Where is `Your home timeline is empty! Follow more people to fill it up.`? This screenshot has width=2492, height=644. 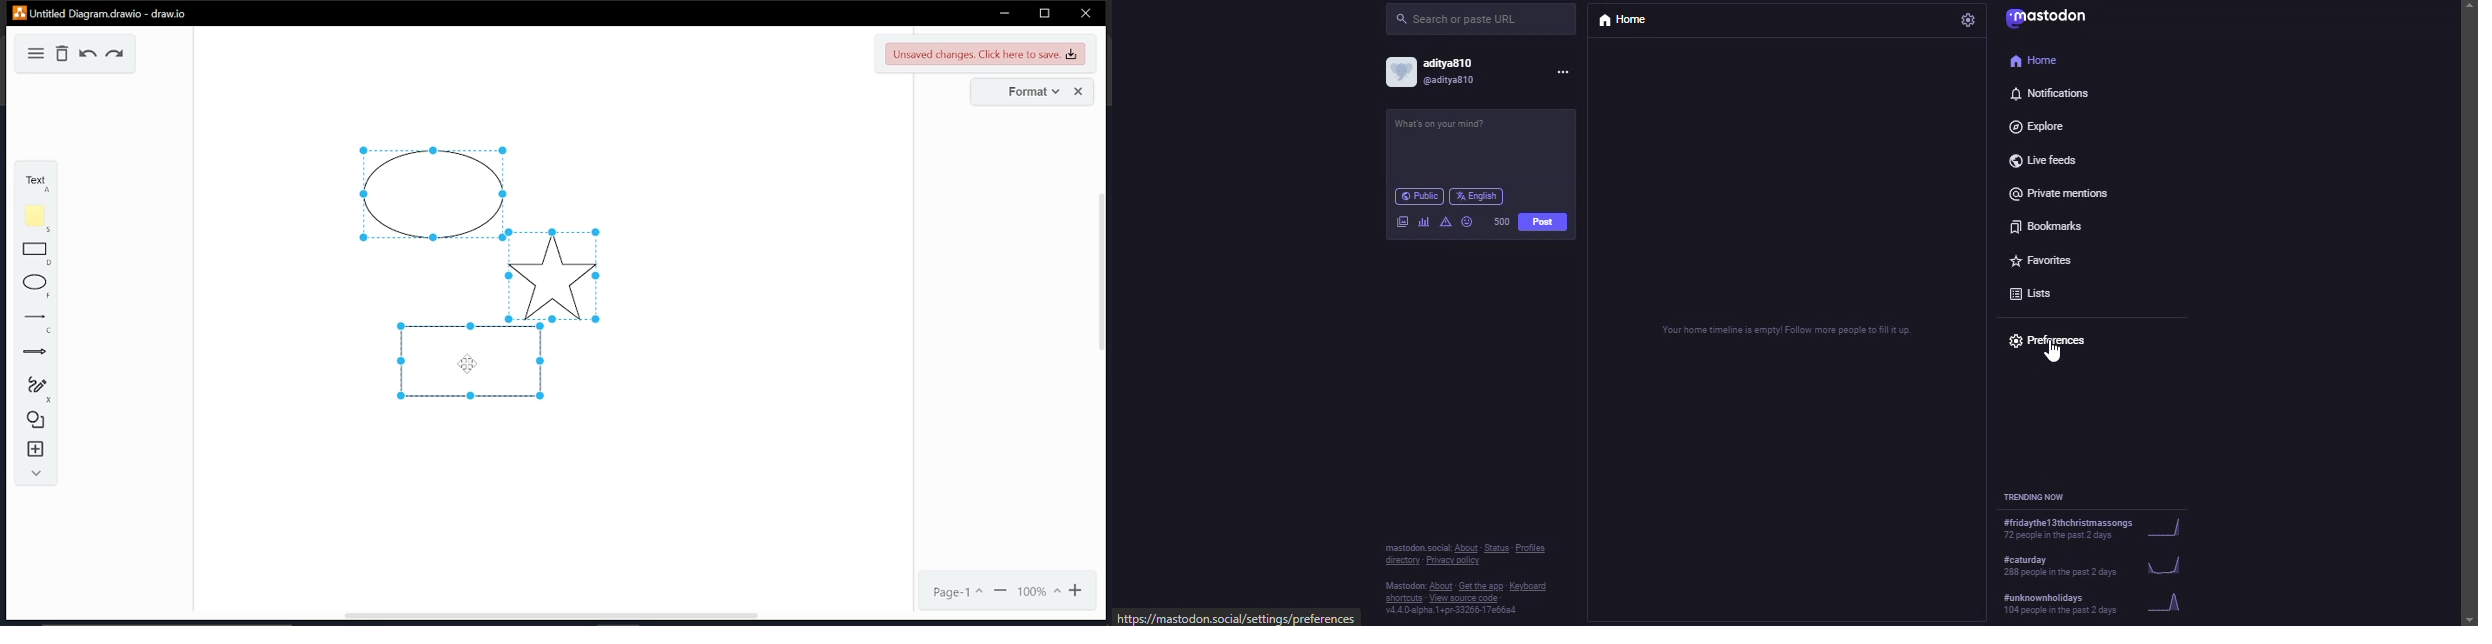 Your home timeline is empty! Follow more people to fill it up. is located at coordinates (1781, 332).